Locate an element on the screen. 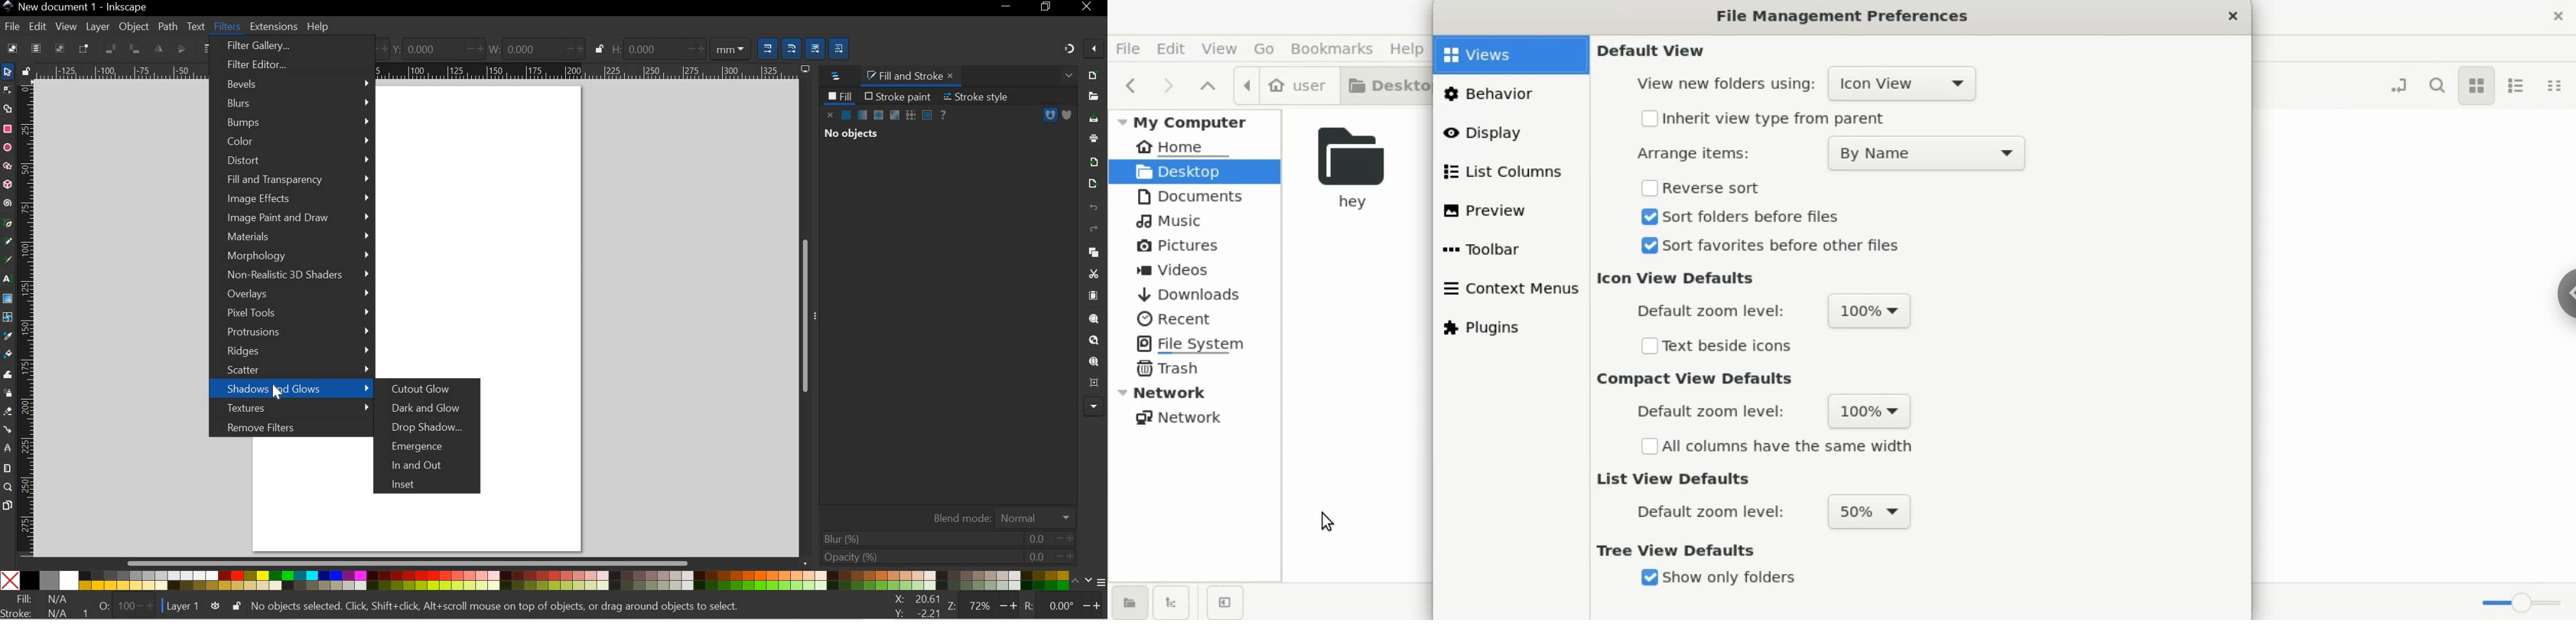 This screenshot has height=644, width=2576. OBJECT is located at coordinates (134, 28).